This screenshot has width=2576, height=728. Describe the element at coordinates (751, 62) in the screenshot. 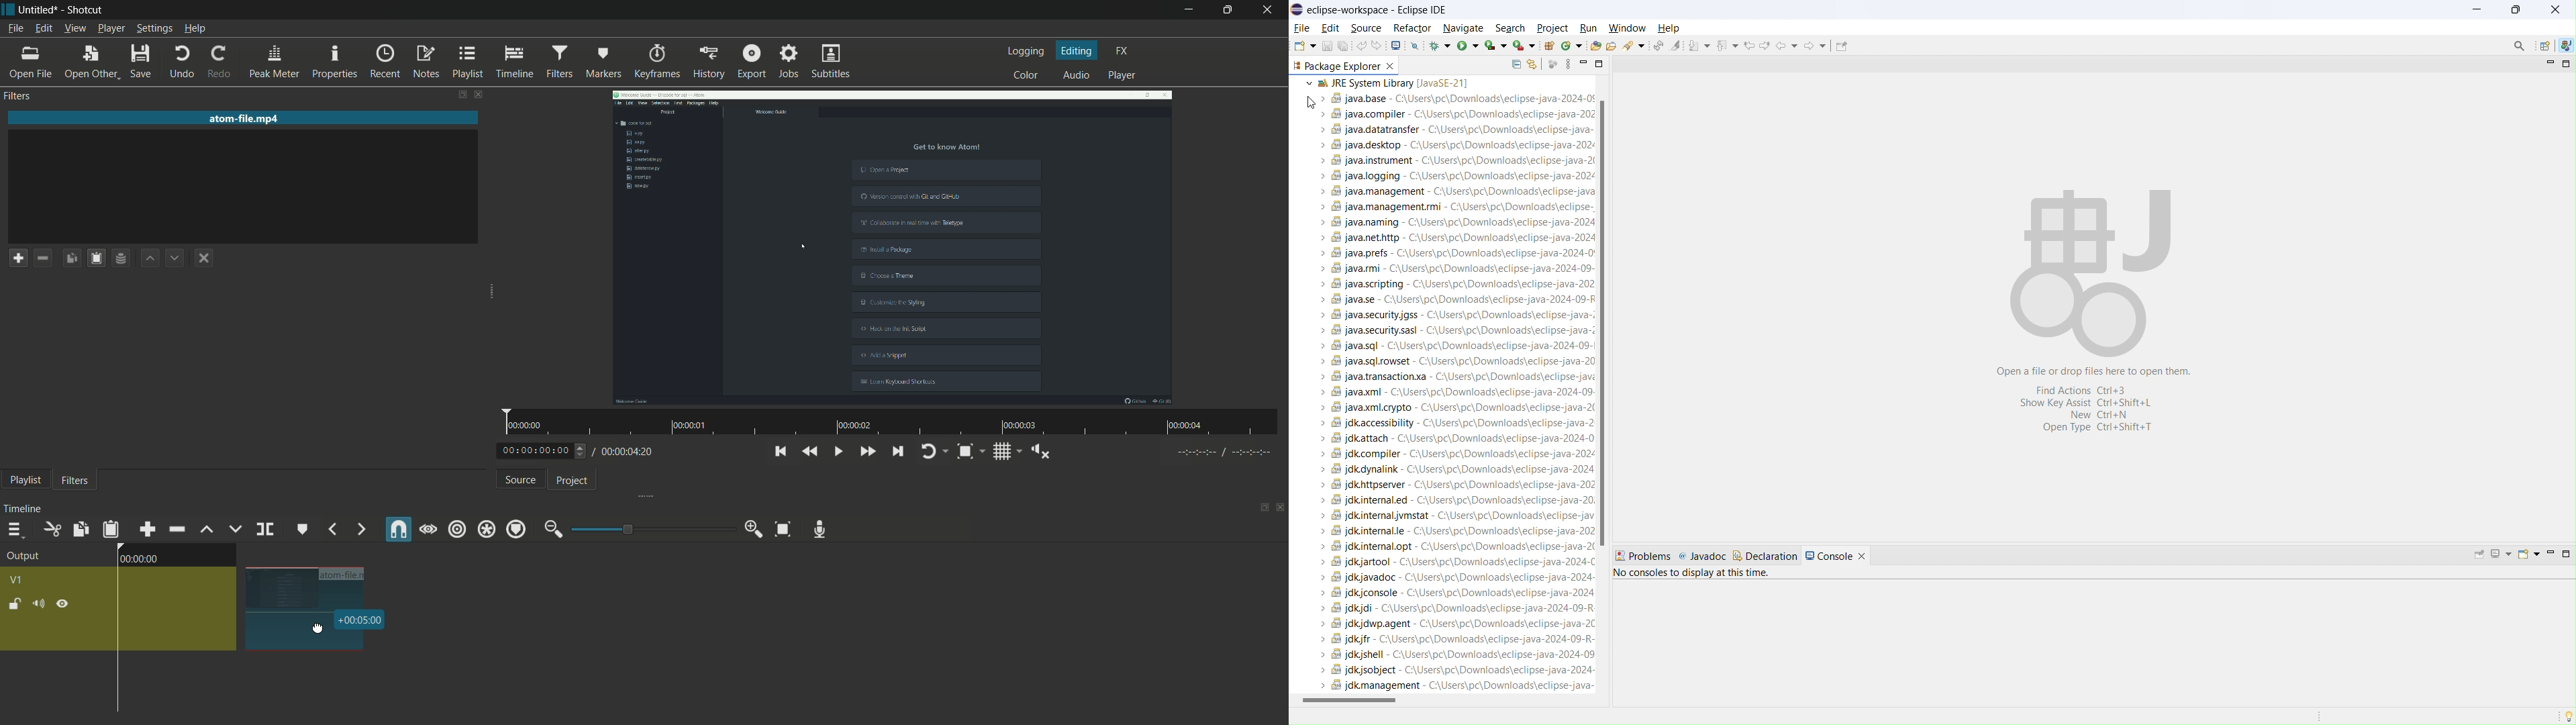

I see `export` at that location.